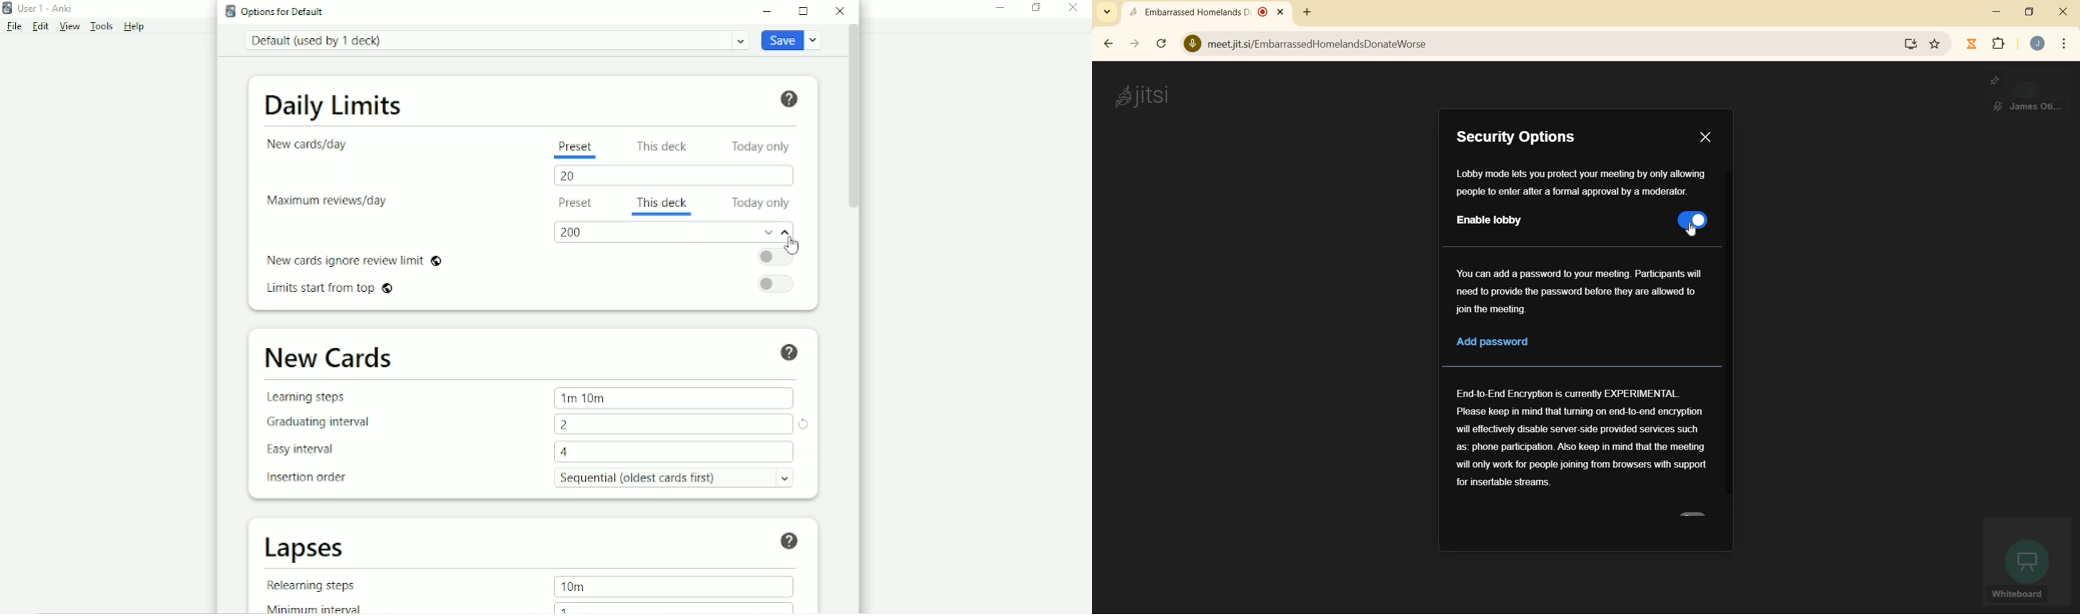 The height and width of the screenshot is (616, 2100). What do you see at coordinates (312, 397) in the screenshot?
I see `Learning steps` at bounding box center [312, 397].